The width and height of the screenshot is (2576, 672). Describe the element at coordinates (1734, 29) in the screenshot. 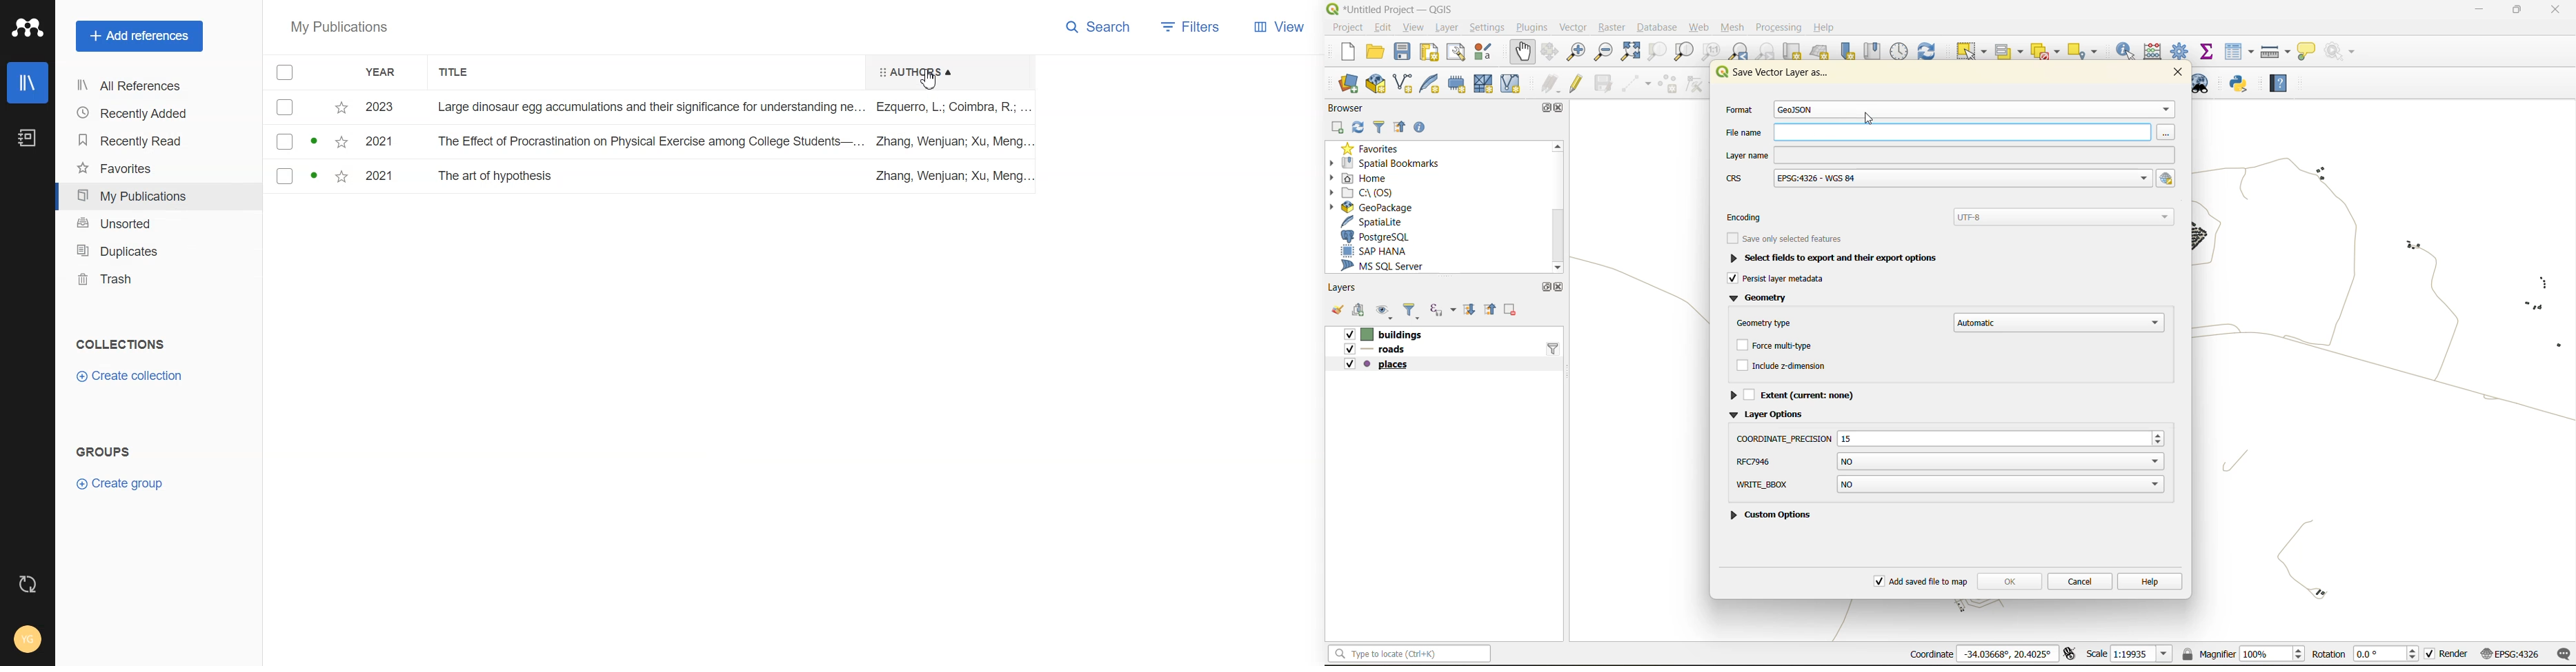

I see `mesh` at that location.